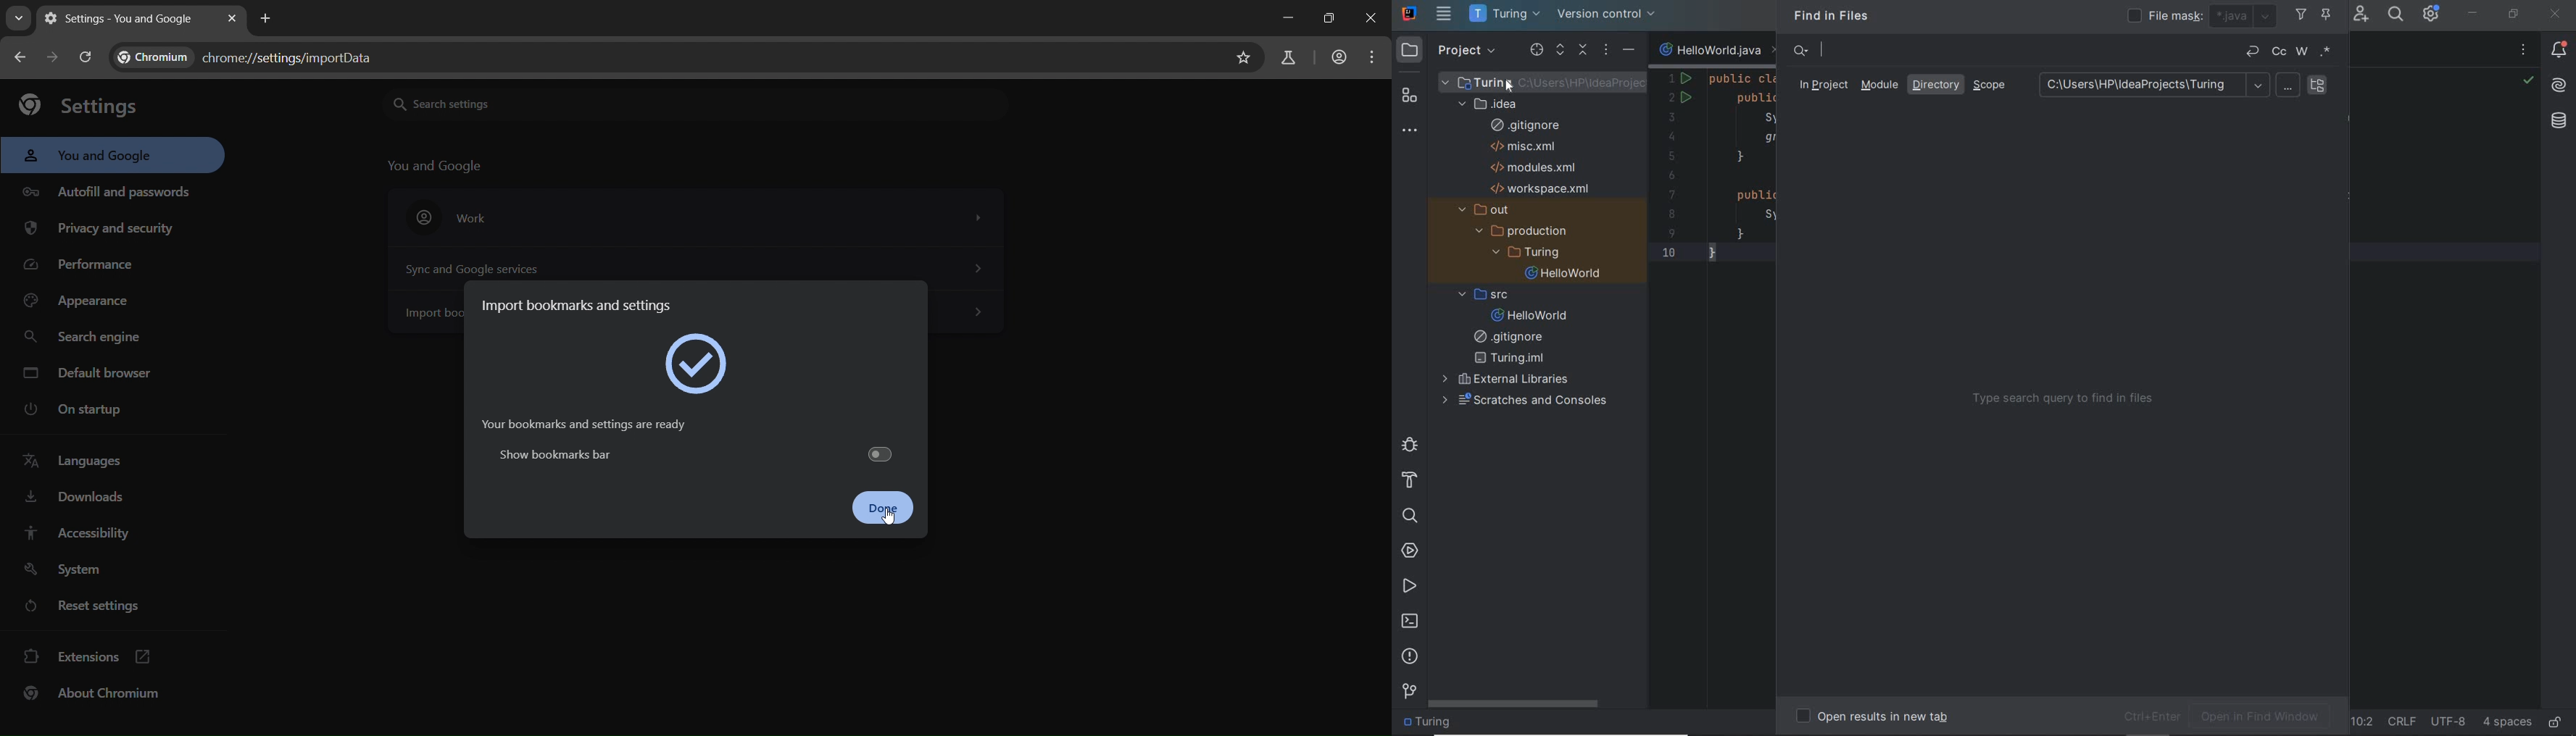 This screenshot has width=2576, height=756. I want to click on , so click(978, 313).